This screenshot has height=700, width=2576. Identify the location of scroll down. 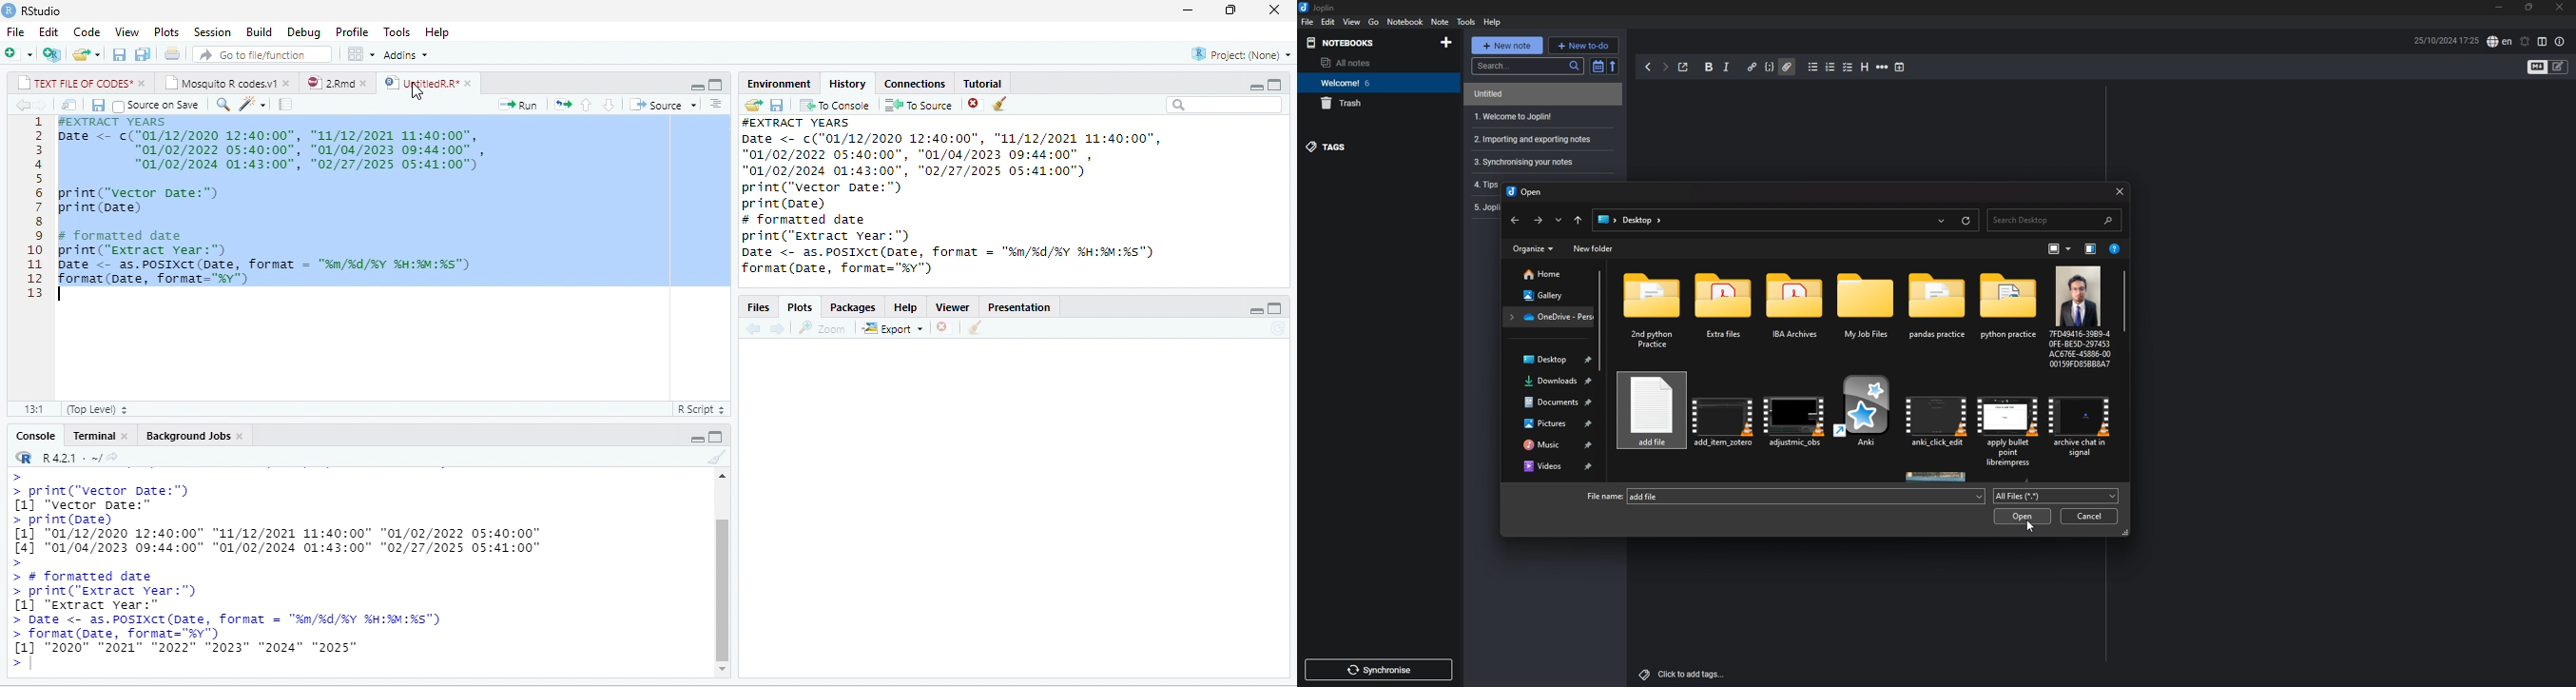
(723, 669).